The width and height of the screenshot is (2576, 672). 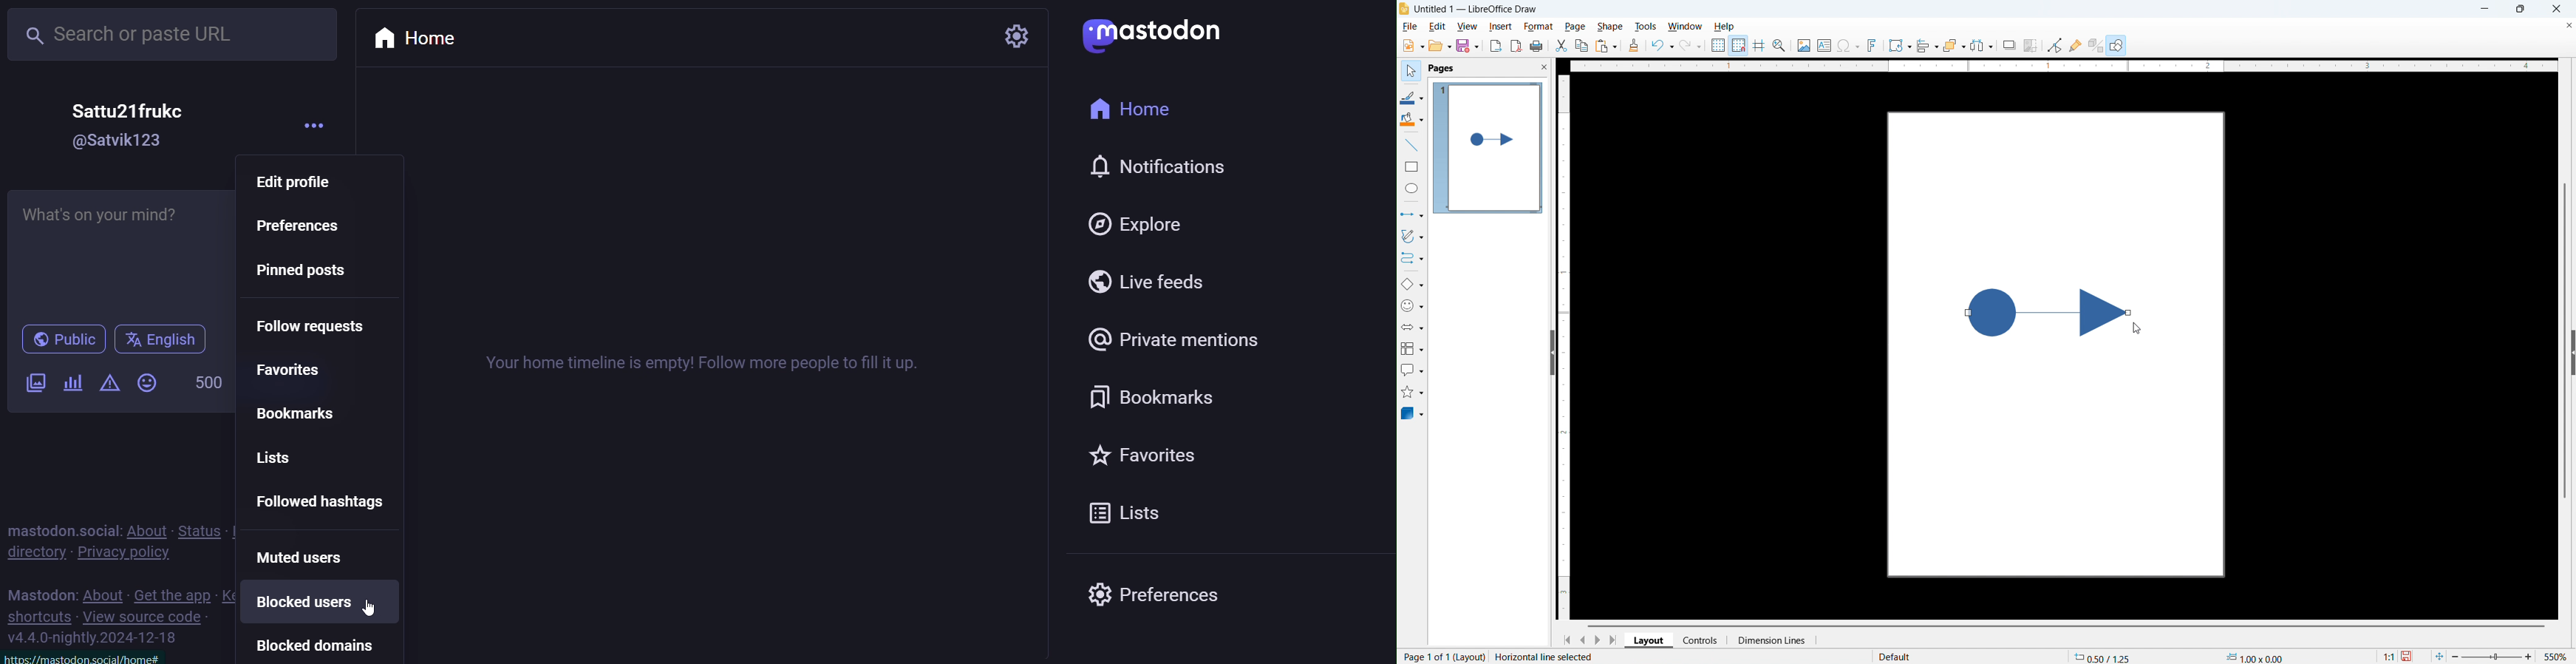 What do you see at coordinates (1412, 306) in the screenshot?
I see `Symbol shapes ` at bounding box center [1412, 306].